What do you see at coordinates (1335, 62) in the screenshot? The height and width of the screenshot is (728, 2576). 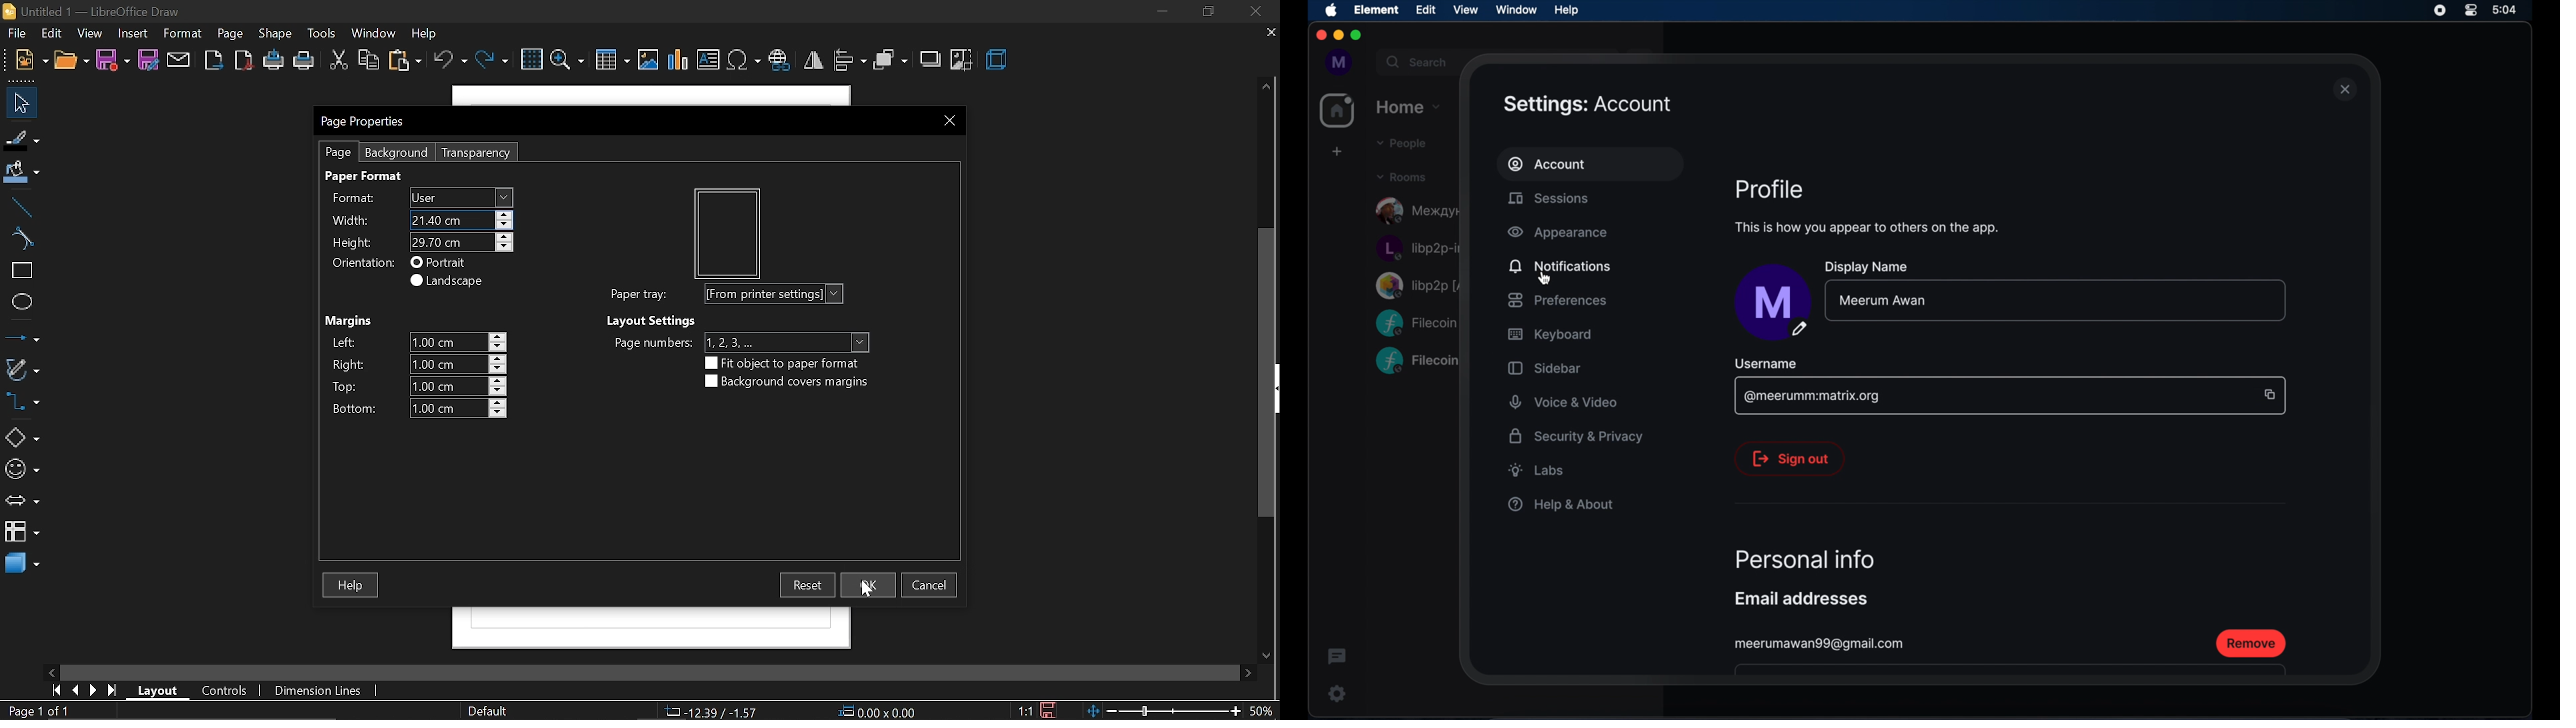 I see `profile` at bounding box center [1335, 62].